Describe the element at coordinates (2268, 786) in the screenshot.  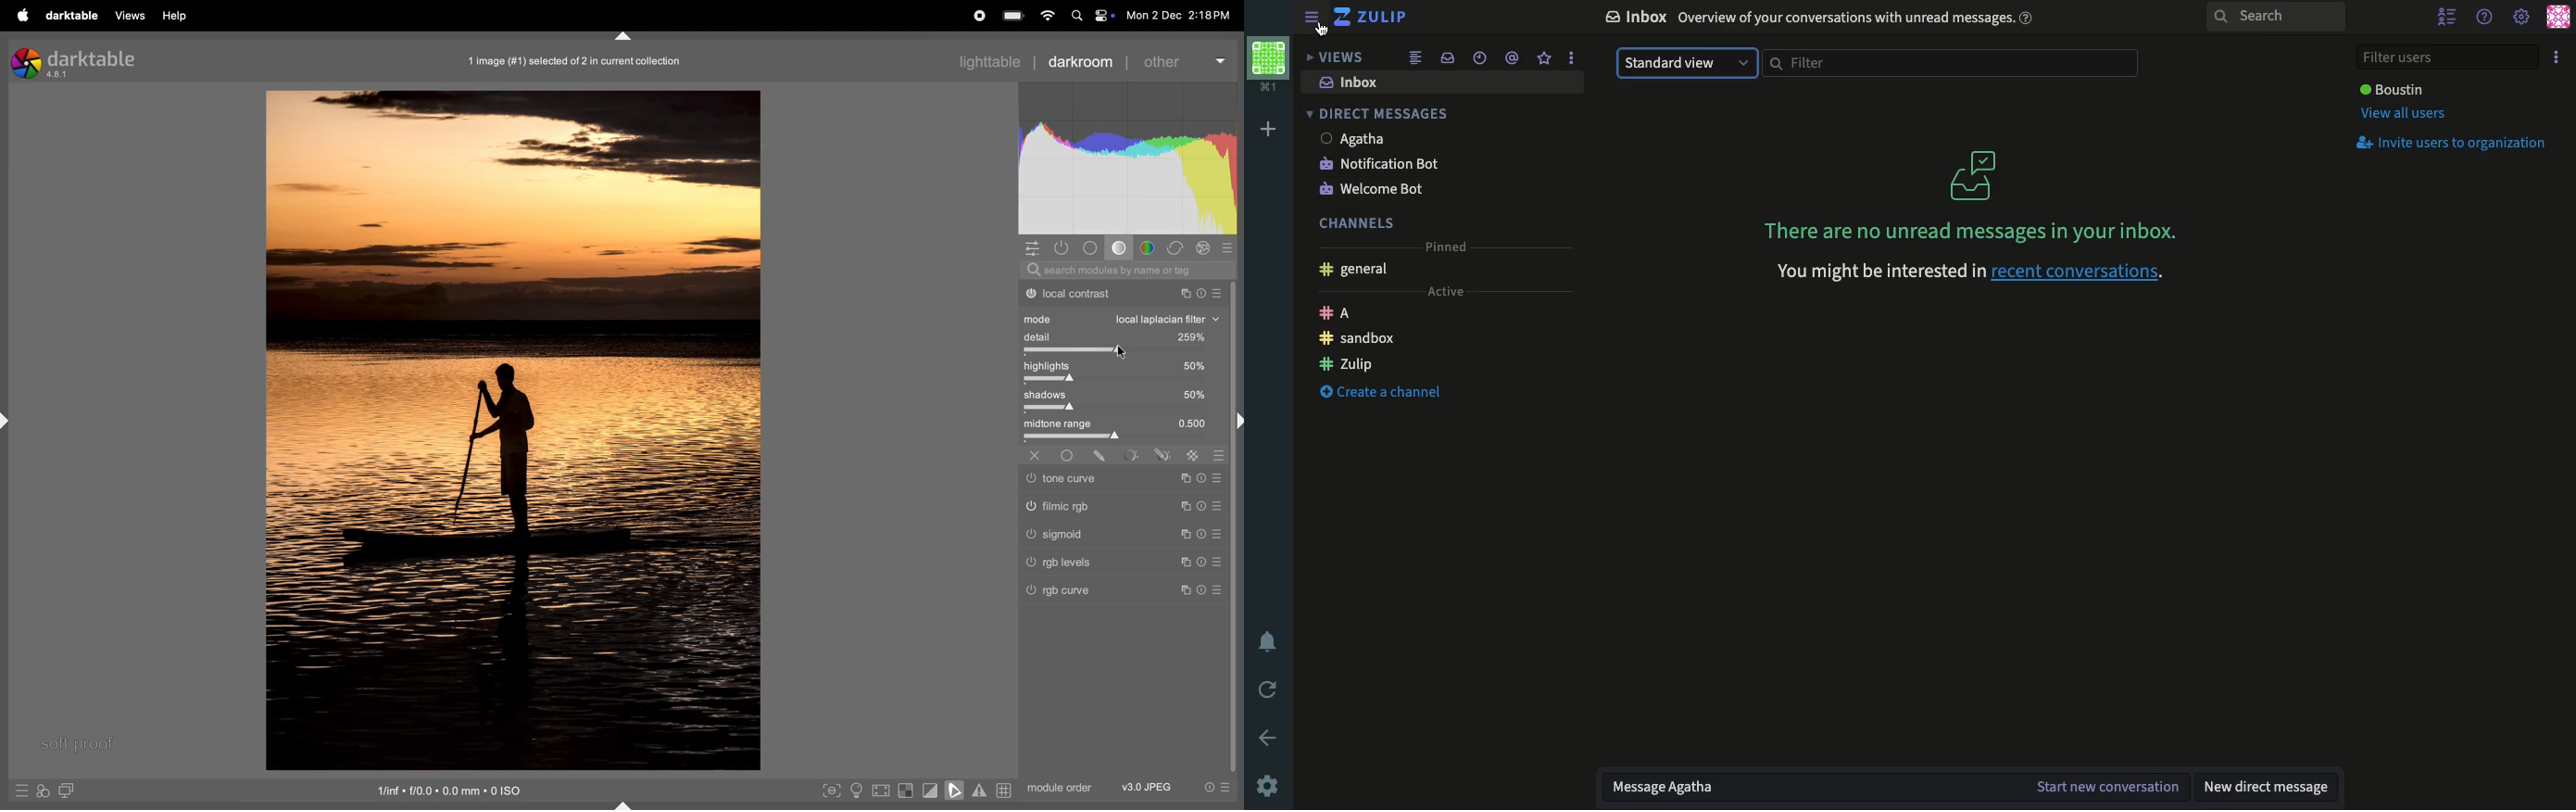
I see `New DM` at that location.